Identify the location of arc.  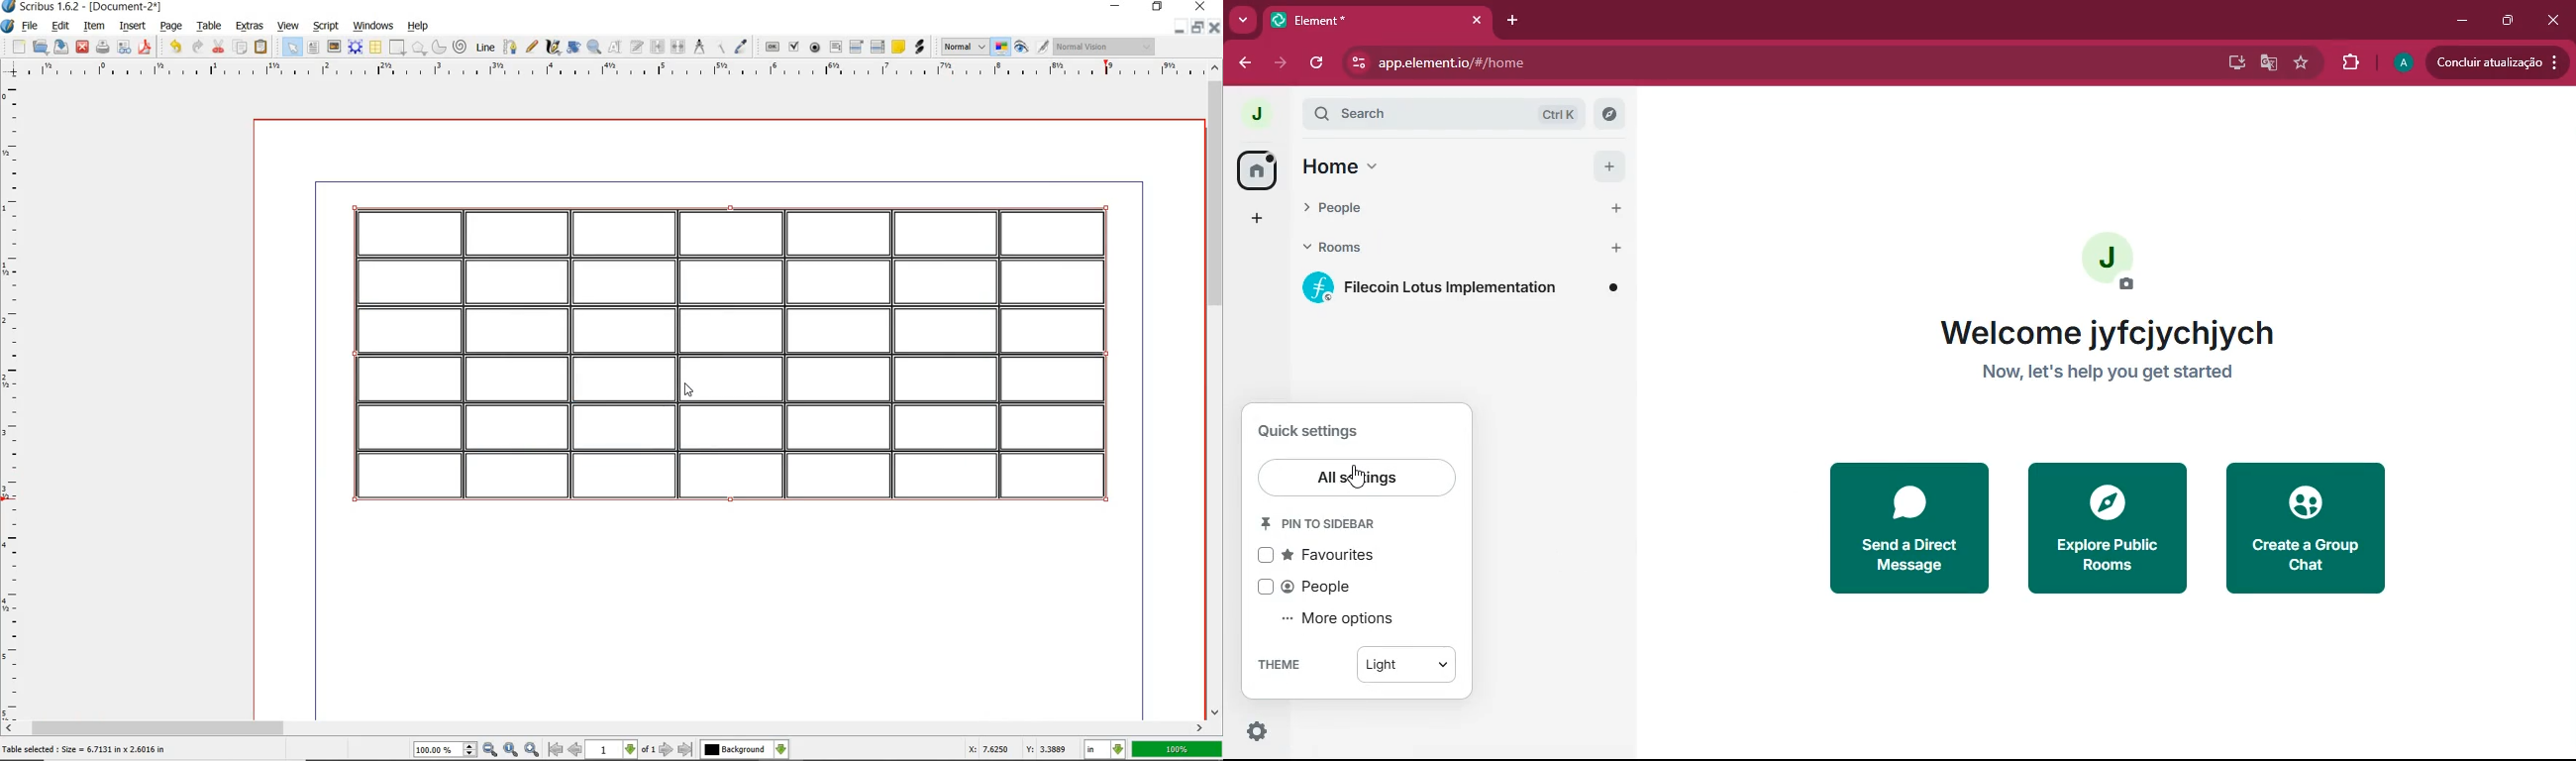
(439, 50).